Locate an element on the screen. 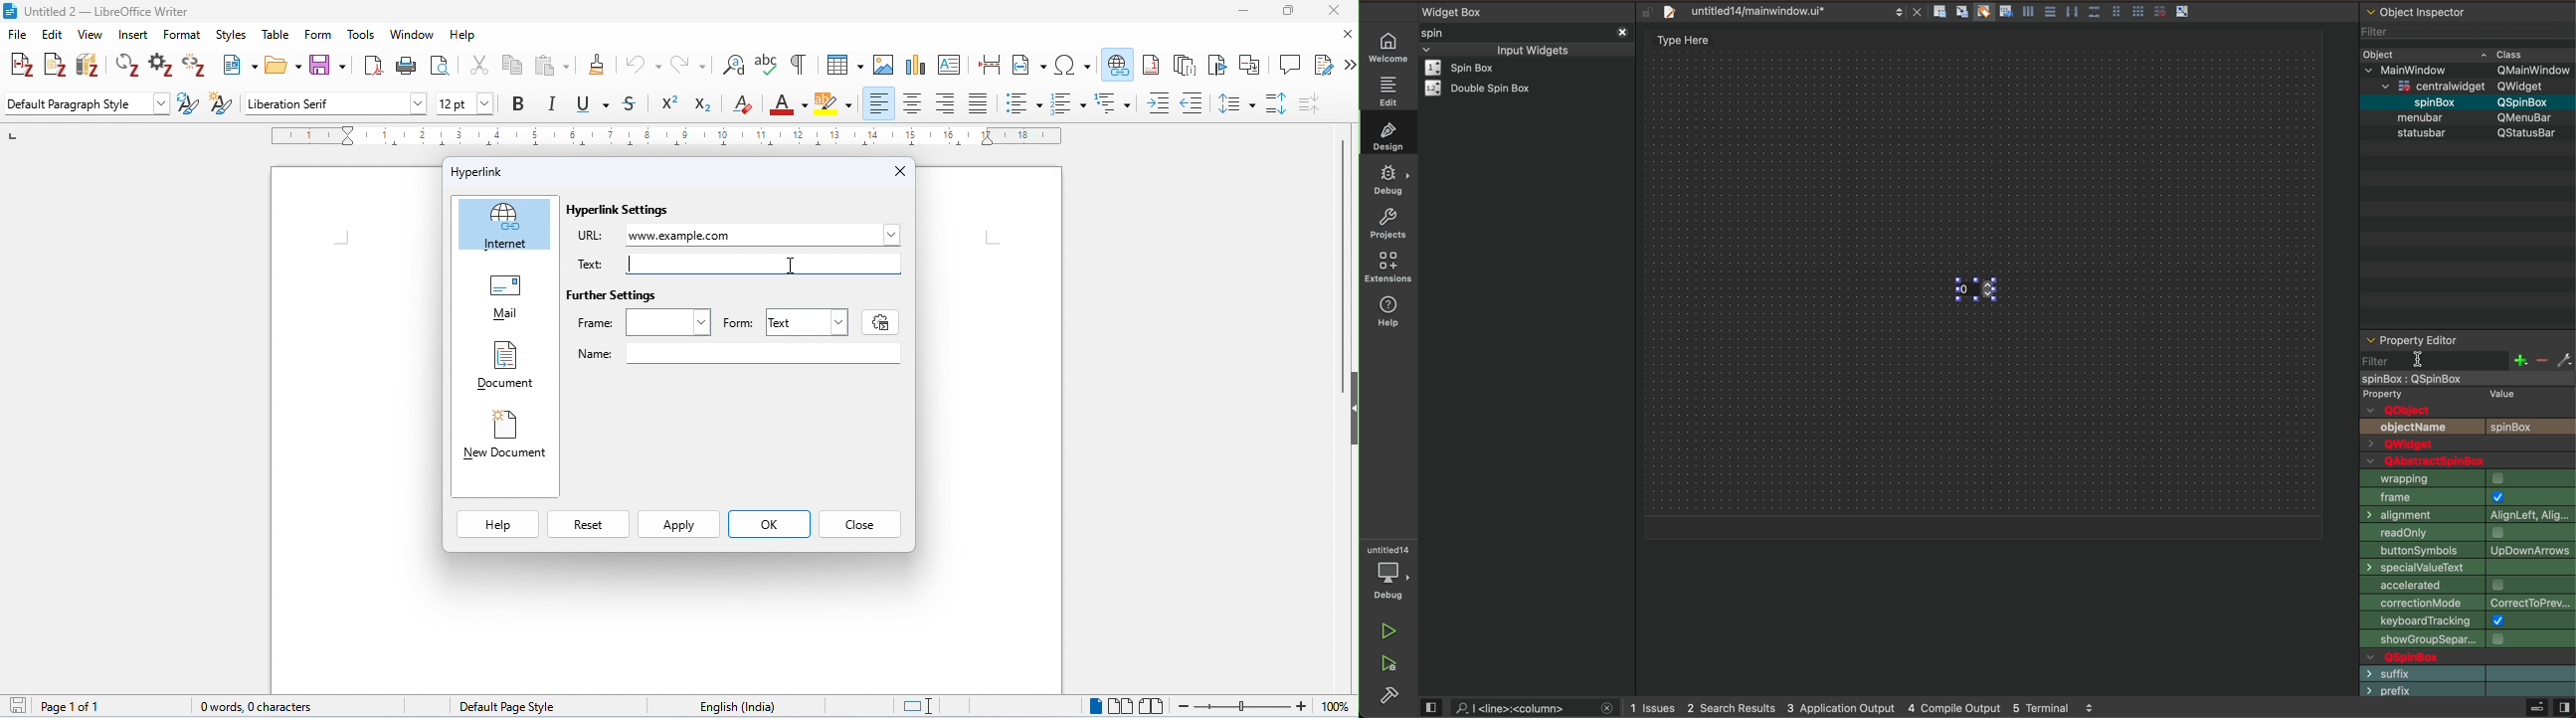 The width and height of the screenshot is (2576, 728). find and replace is located at coordinates (734, 65).